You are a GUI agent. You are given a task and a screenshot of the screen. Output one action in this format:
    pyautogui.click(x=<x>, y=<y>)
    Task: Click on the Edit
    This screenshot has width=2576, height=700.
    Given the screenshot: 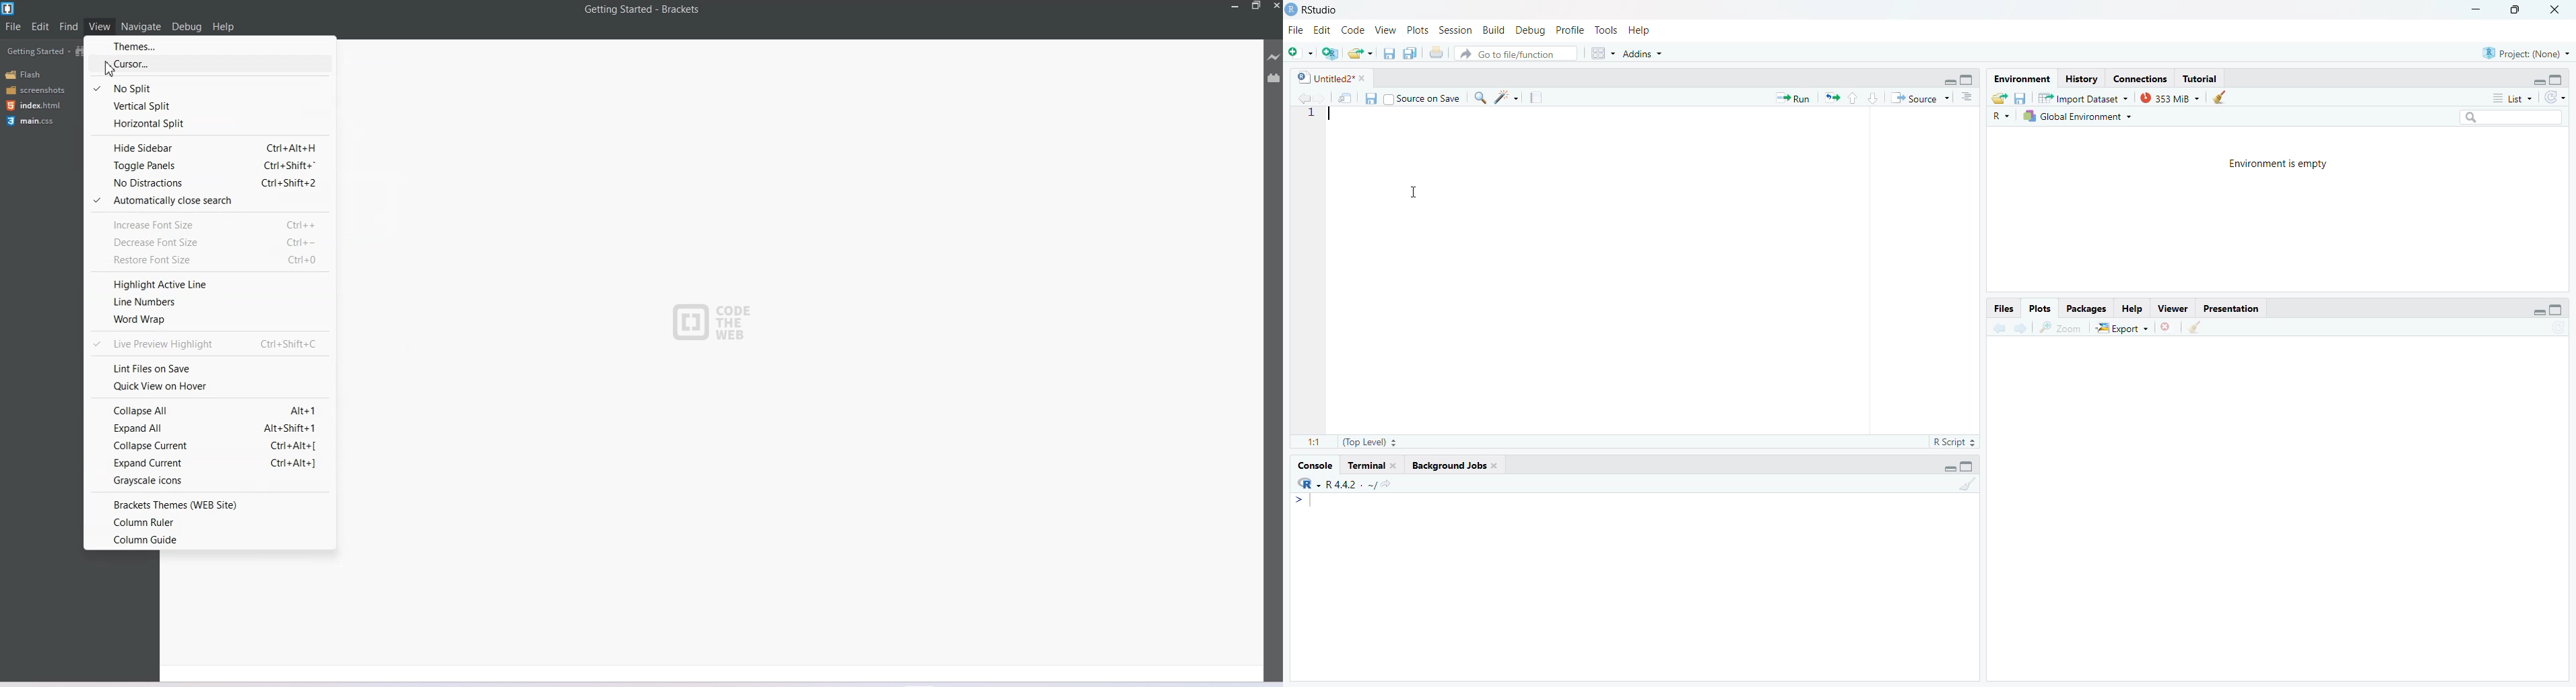 What is the action you would take?
    pyautogui.click(x=1321, y=32)
    